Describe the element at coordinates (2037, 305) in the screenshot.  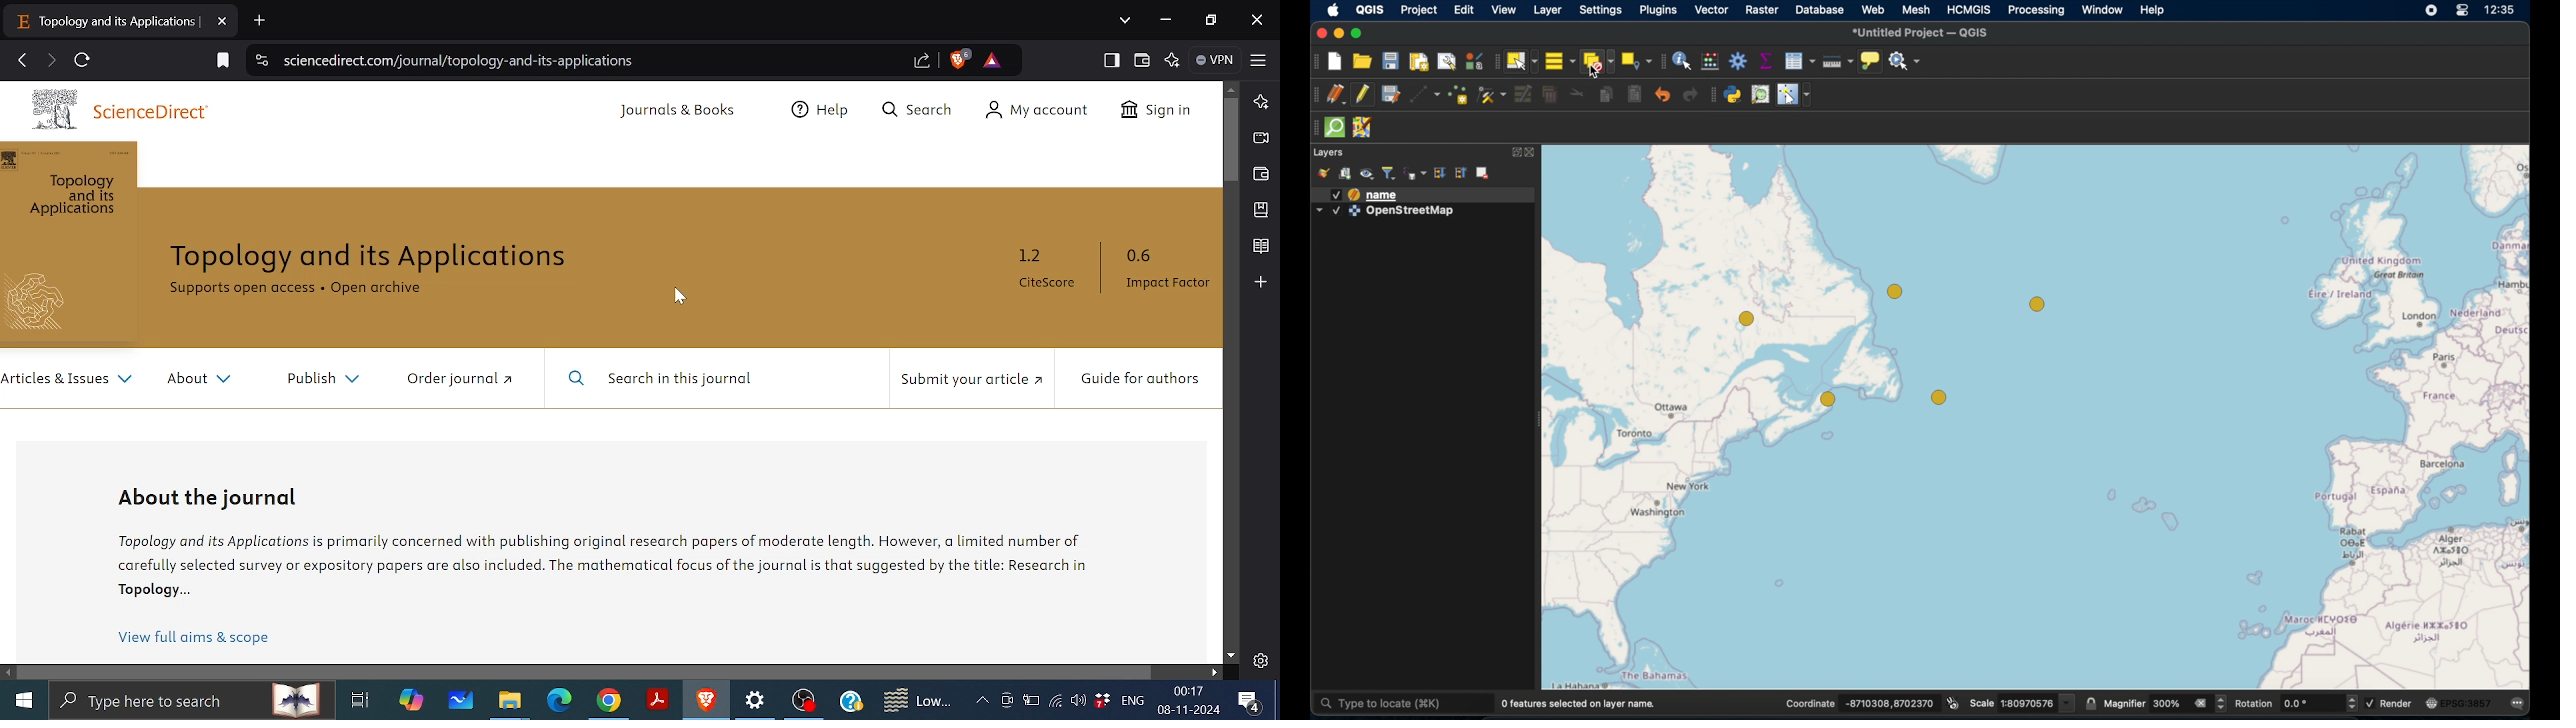
I see `unselected point` at that location.